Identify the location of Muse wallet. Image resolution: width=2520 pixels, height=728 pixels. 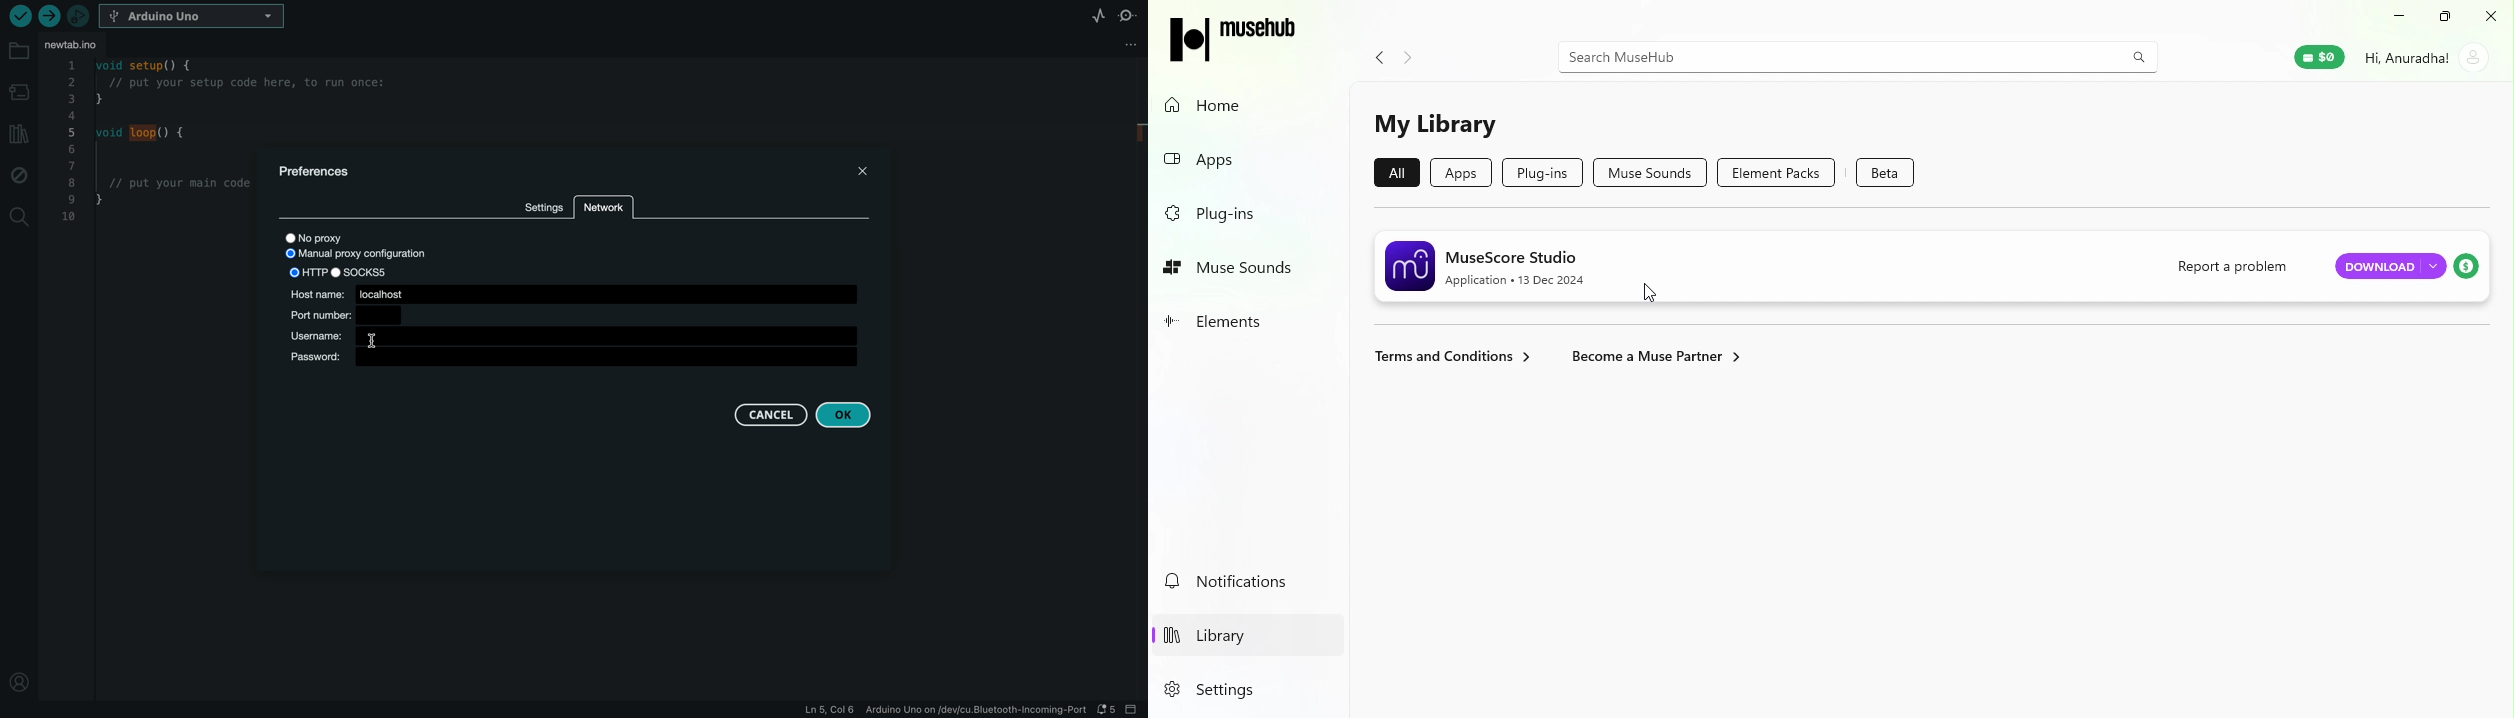
(2307, 61).